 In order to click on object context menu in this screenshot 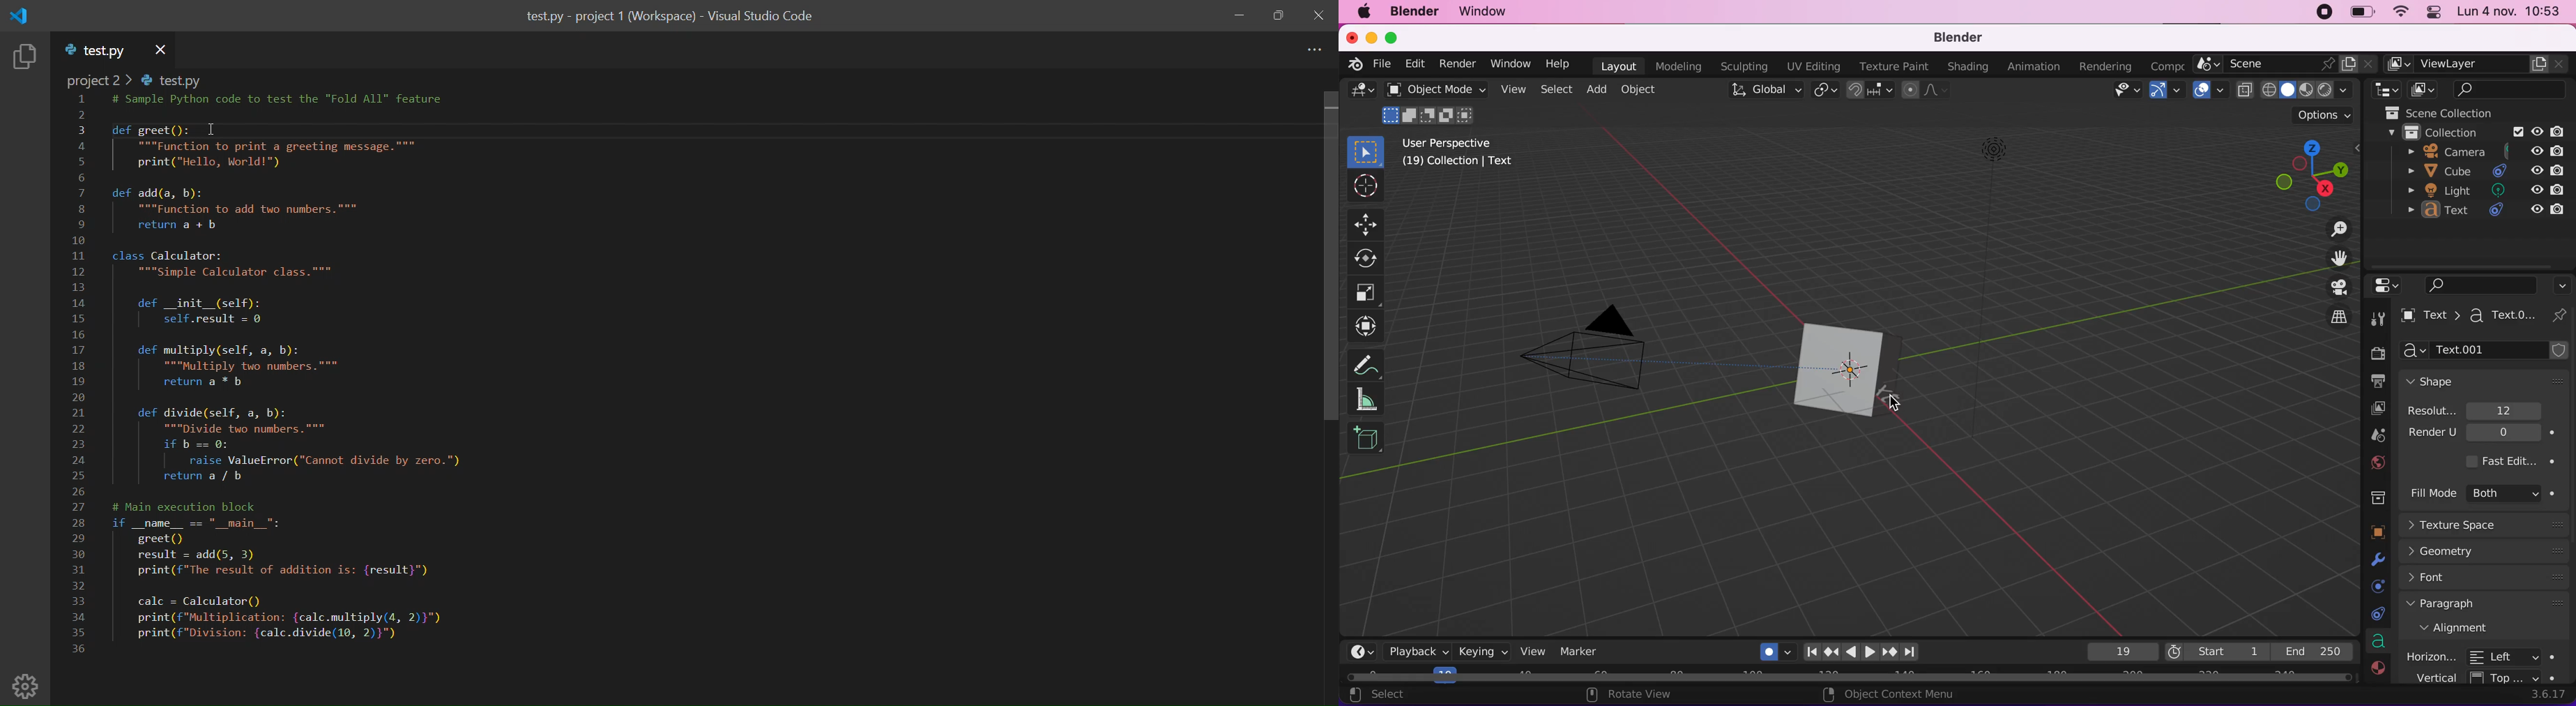, I will do `click(1895, 695)`.